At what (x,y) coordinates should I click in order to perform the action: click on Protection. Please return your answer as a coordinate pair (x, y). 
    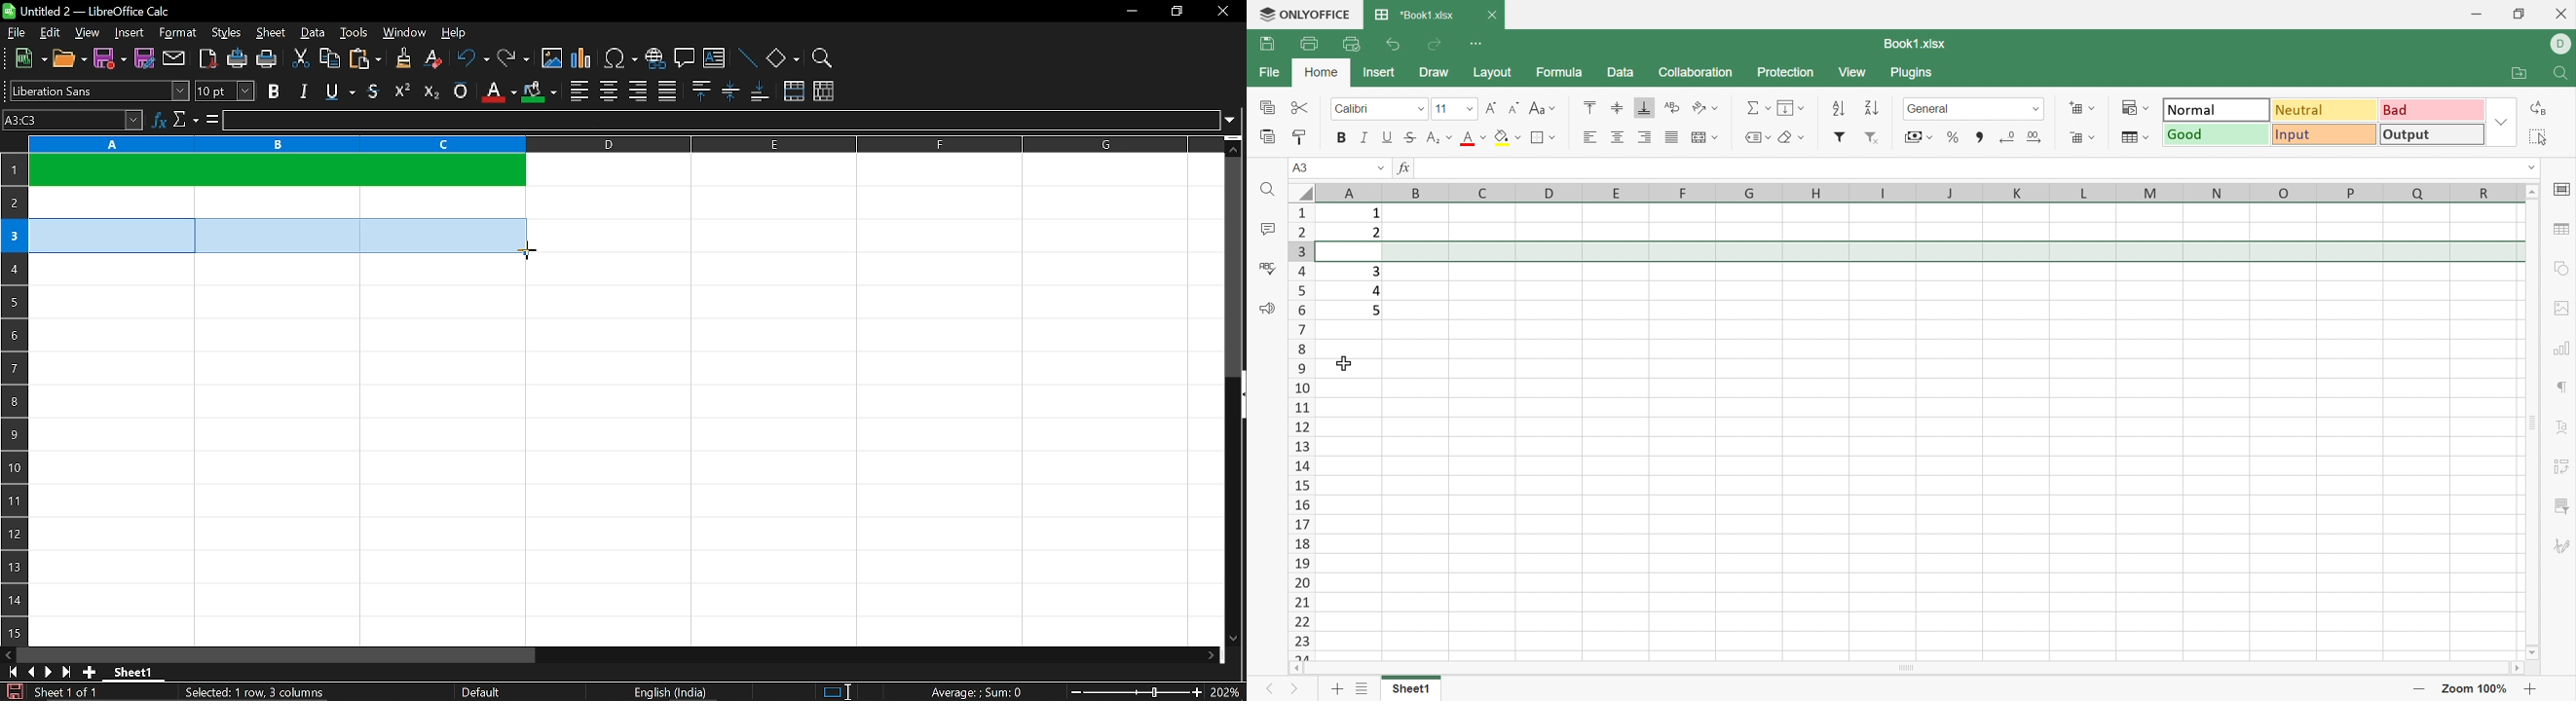
    Looking at the image, I should click on (1784, 71).